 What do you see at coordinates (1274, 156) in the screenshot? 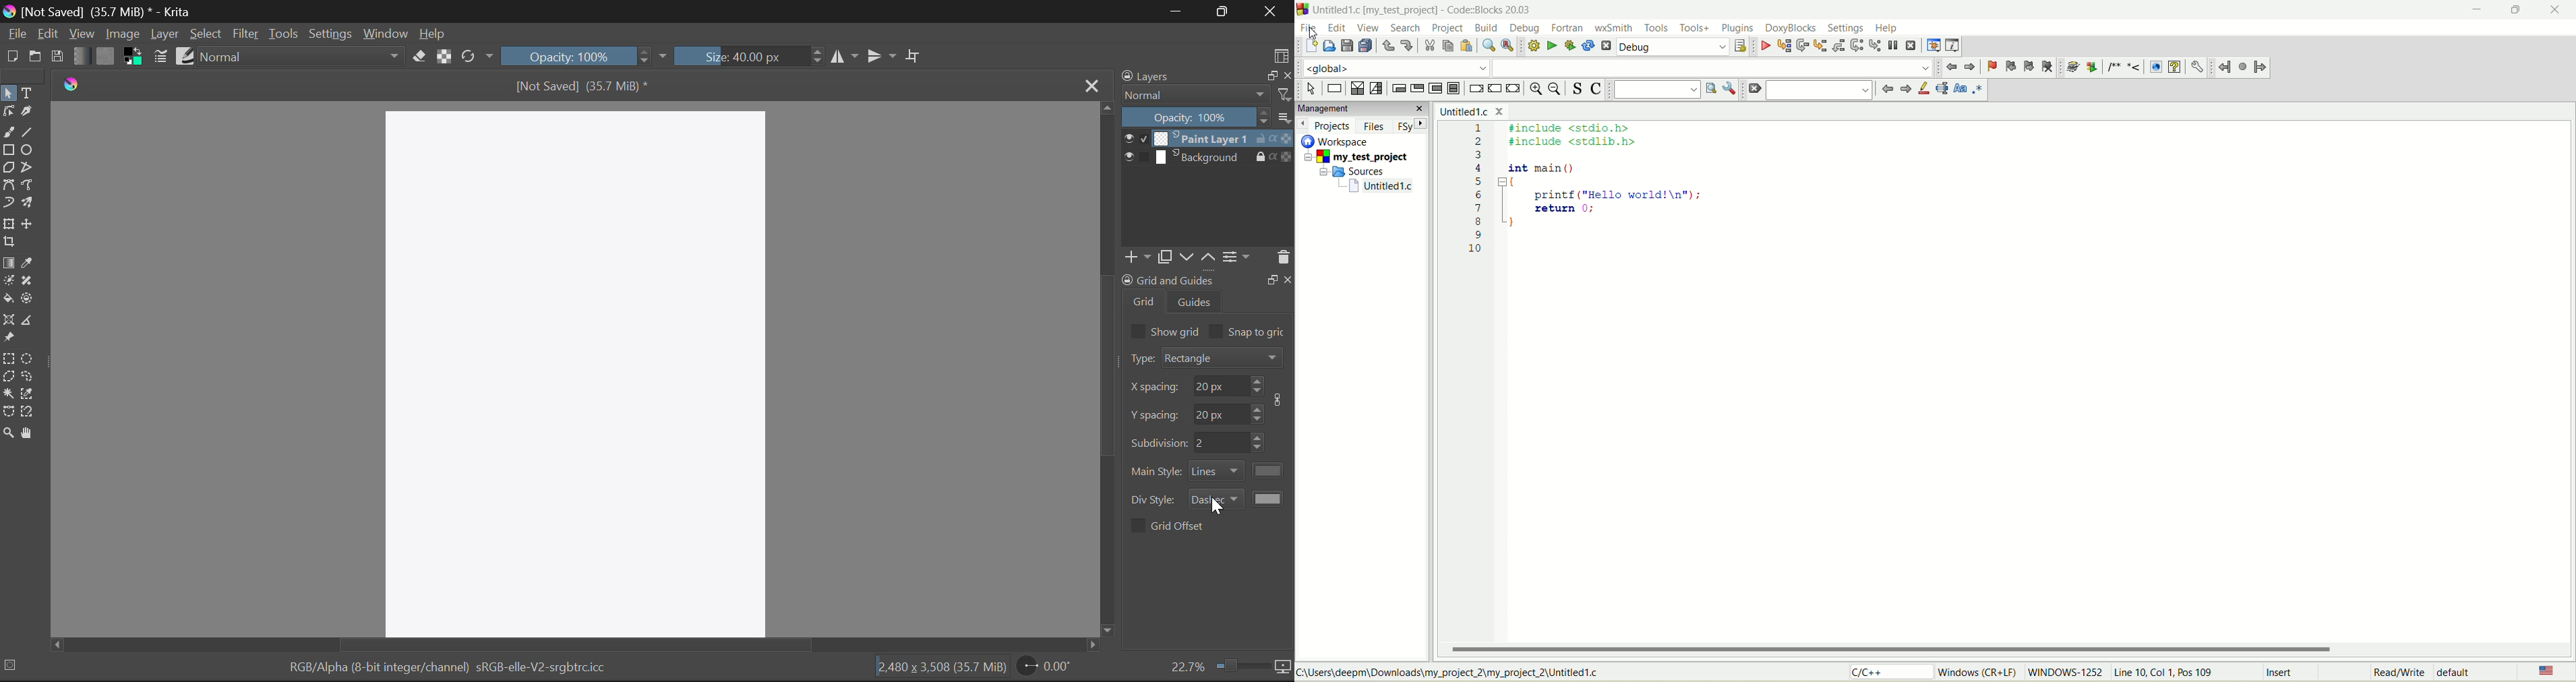
I see `actions` at bounding box center [1274, 156].